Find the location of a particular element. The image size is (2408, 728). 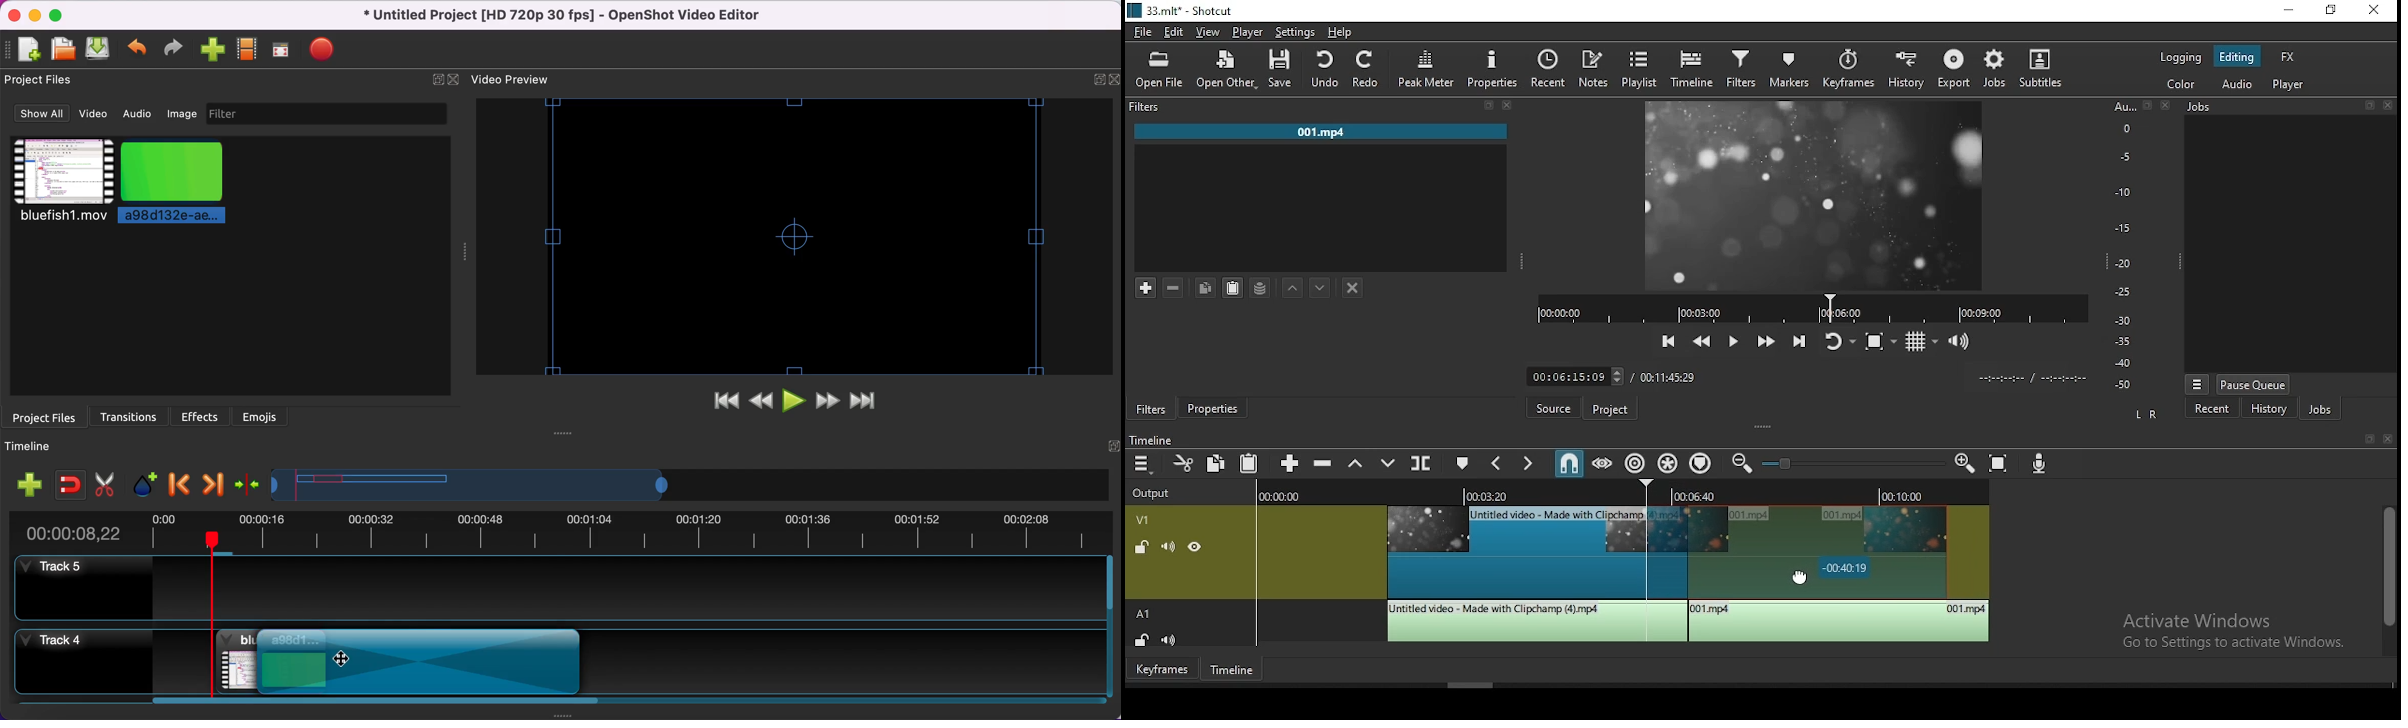

add file is located at coordinates (24, 49).